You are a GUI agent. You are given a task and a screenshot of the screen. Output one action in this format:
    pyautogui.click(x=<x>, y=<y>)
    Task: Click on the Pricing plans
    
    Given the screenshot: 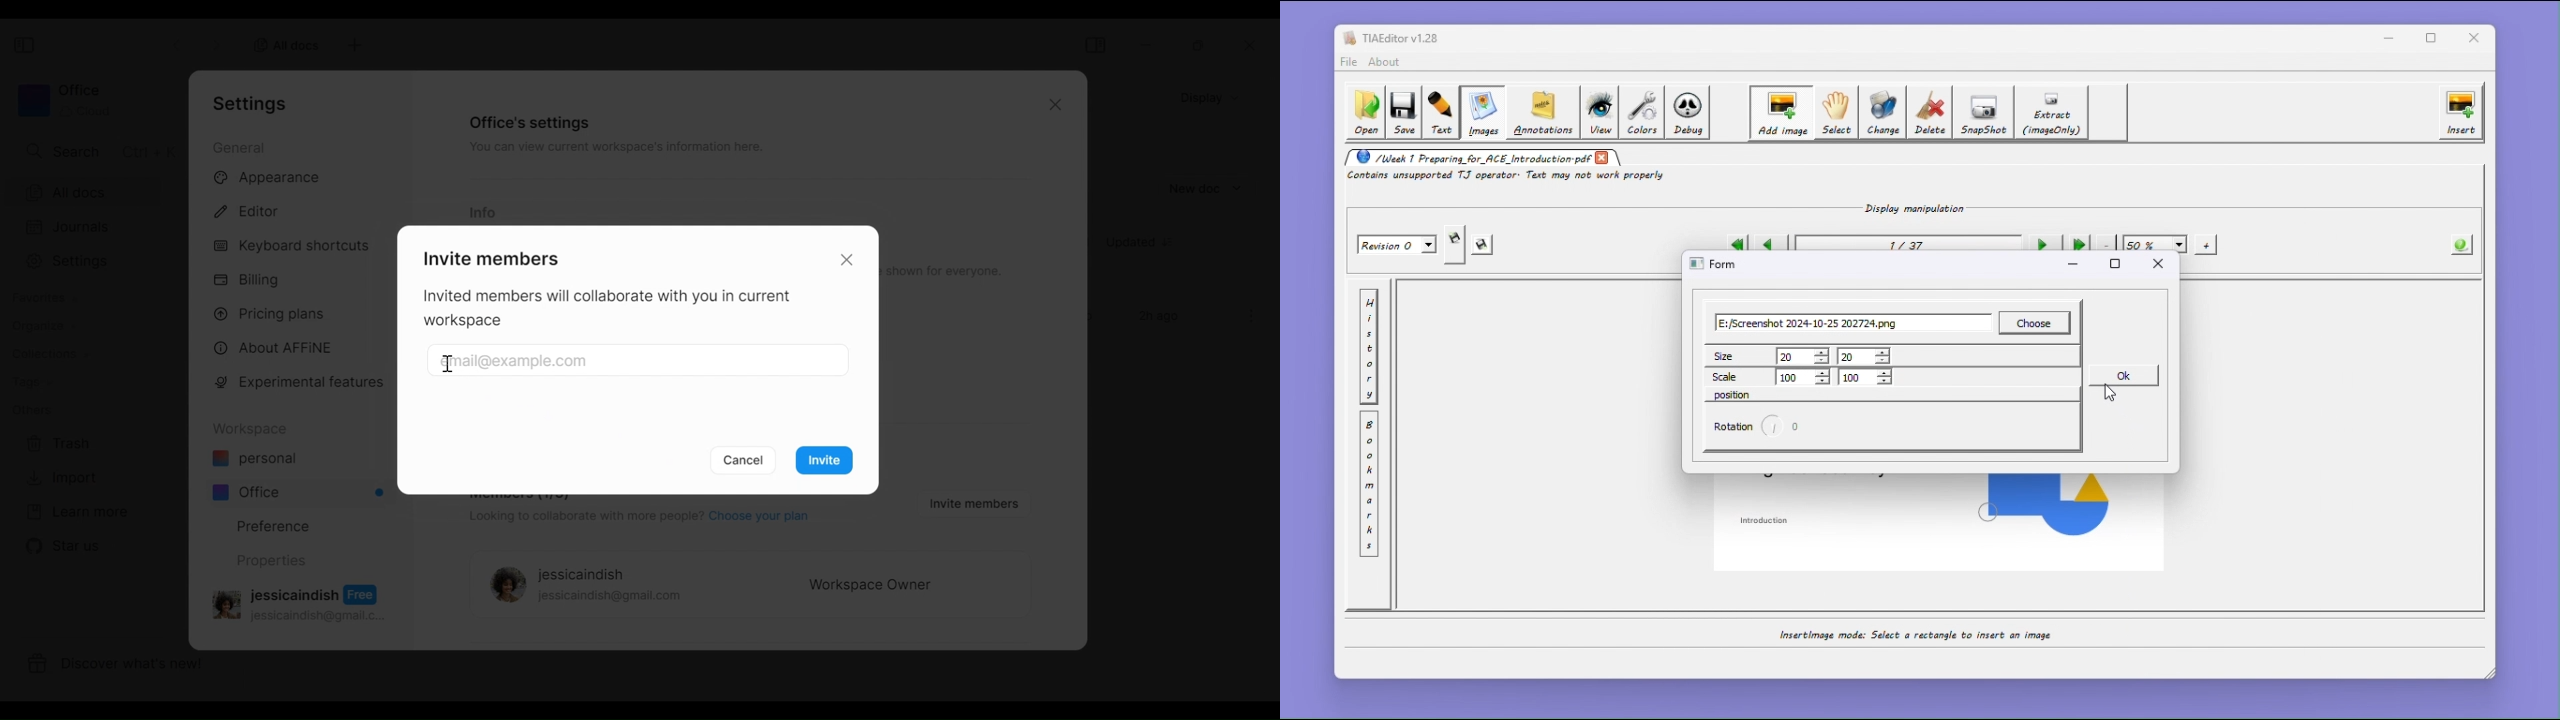 What is the action you would take?
    pyautogui.click(x=275, y=313)
    